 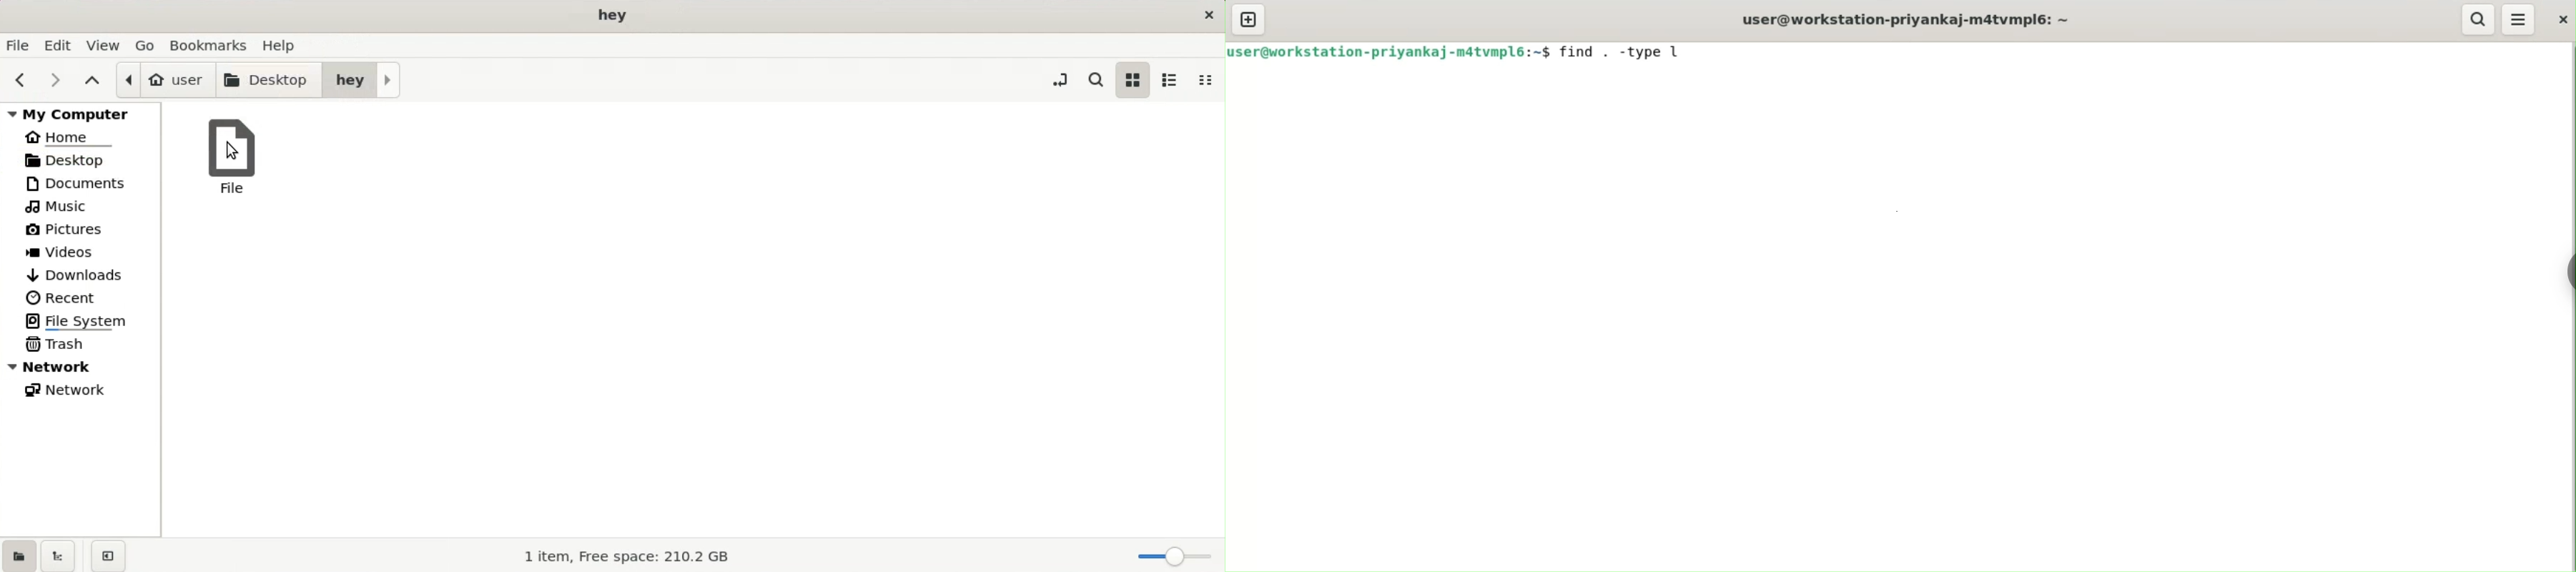 What do you see at coordinates (283, 43) in the screenshot?
I see `help` at bounding box center [283, 43].